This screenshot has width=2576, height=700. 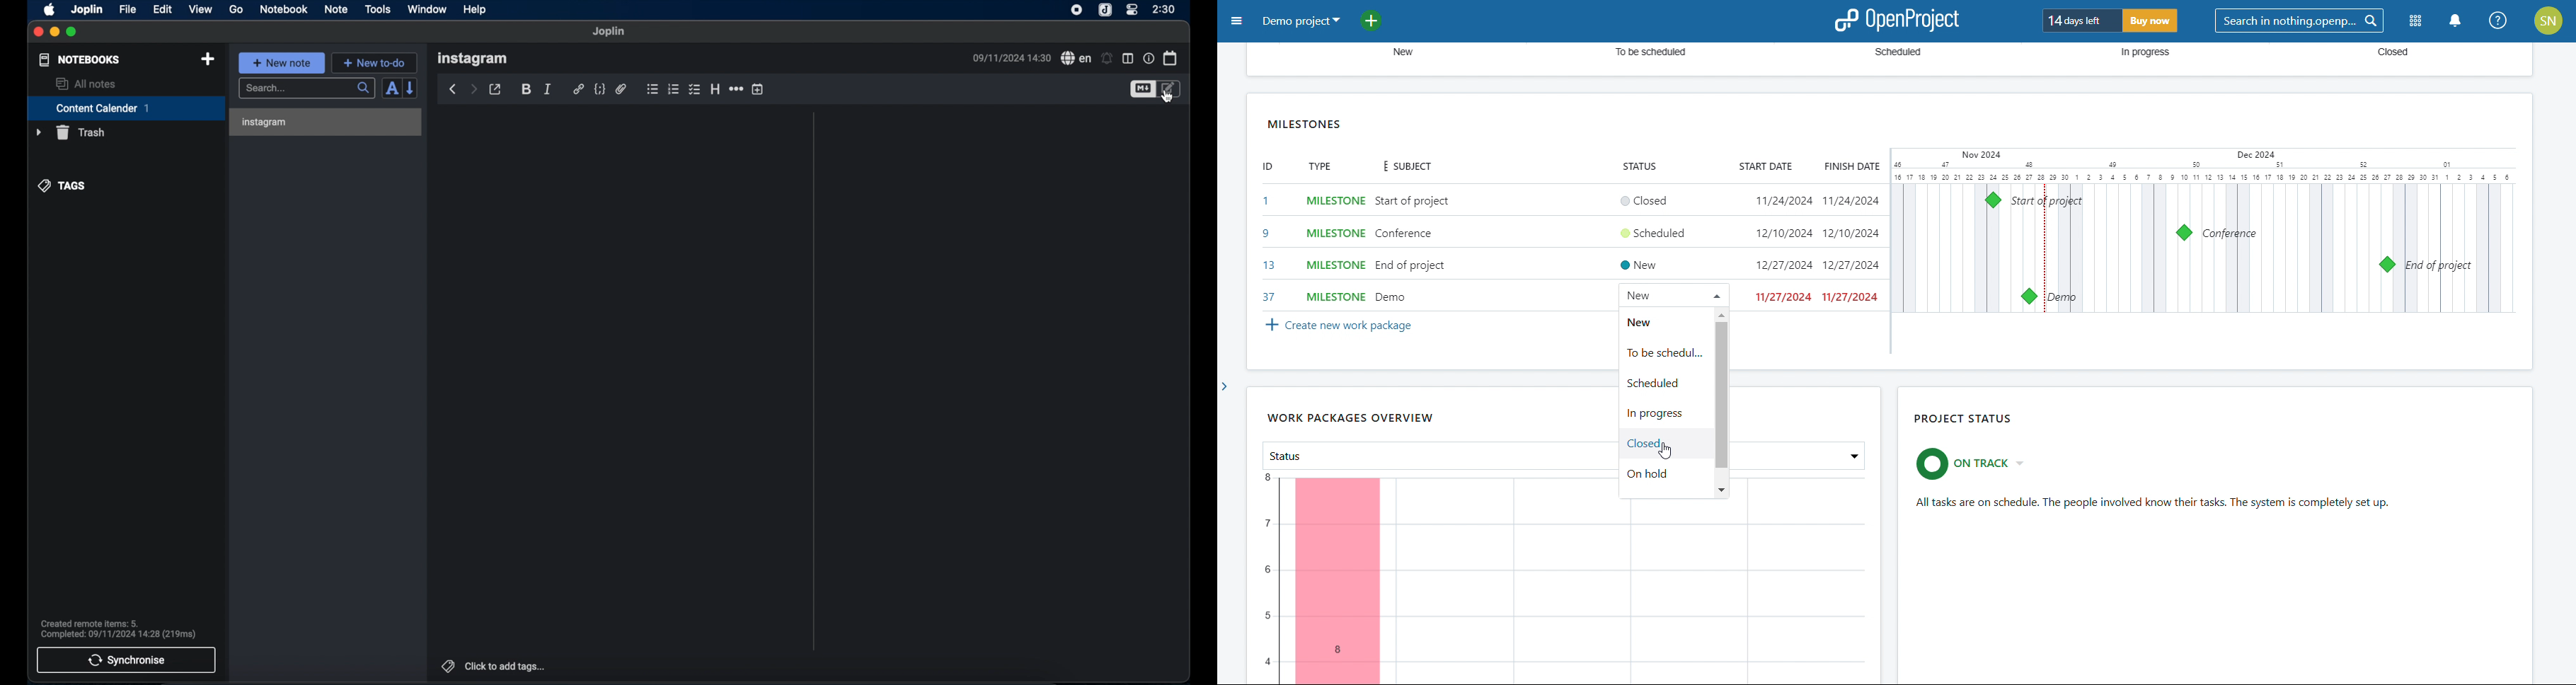 I want to click on forward, so click(x=474, y=88).